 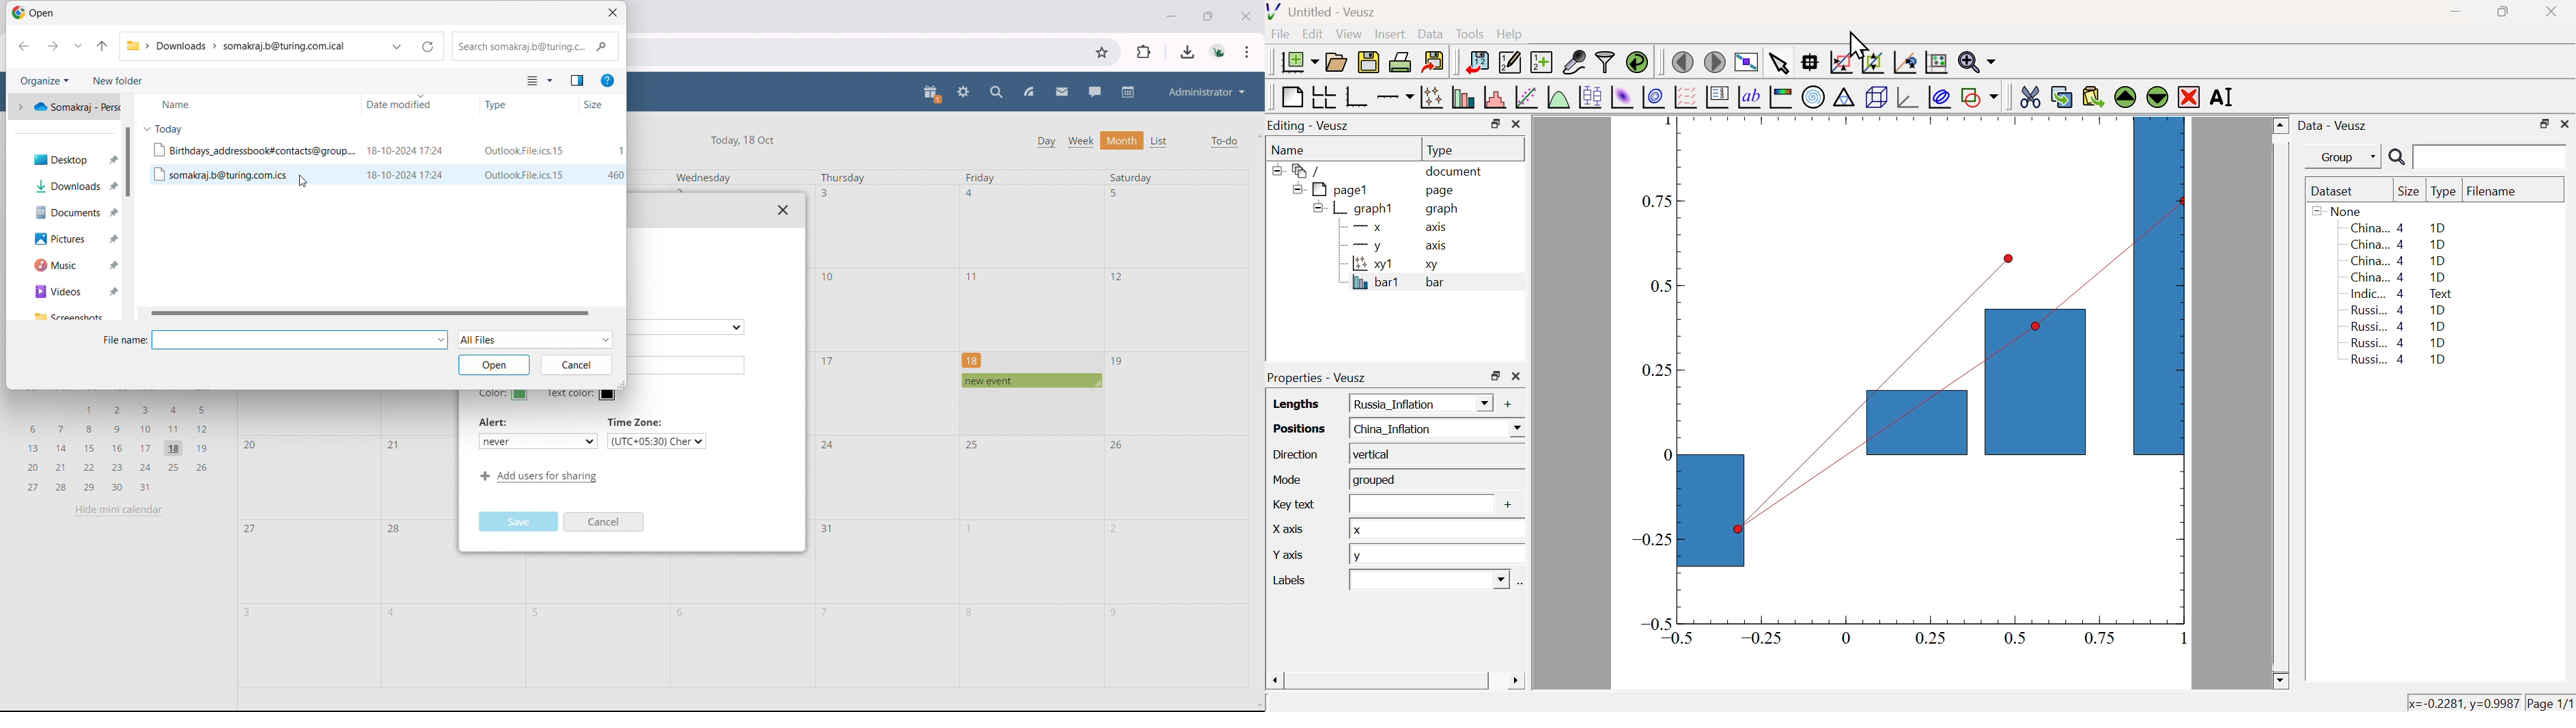 I want to click on 3D Scene, so click(x=1876, y=97).